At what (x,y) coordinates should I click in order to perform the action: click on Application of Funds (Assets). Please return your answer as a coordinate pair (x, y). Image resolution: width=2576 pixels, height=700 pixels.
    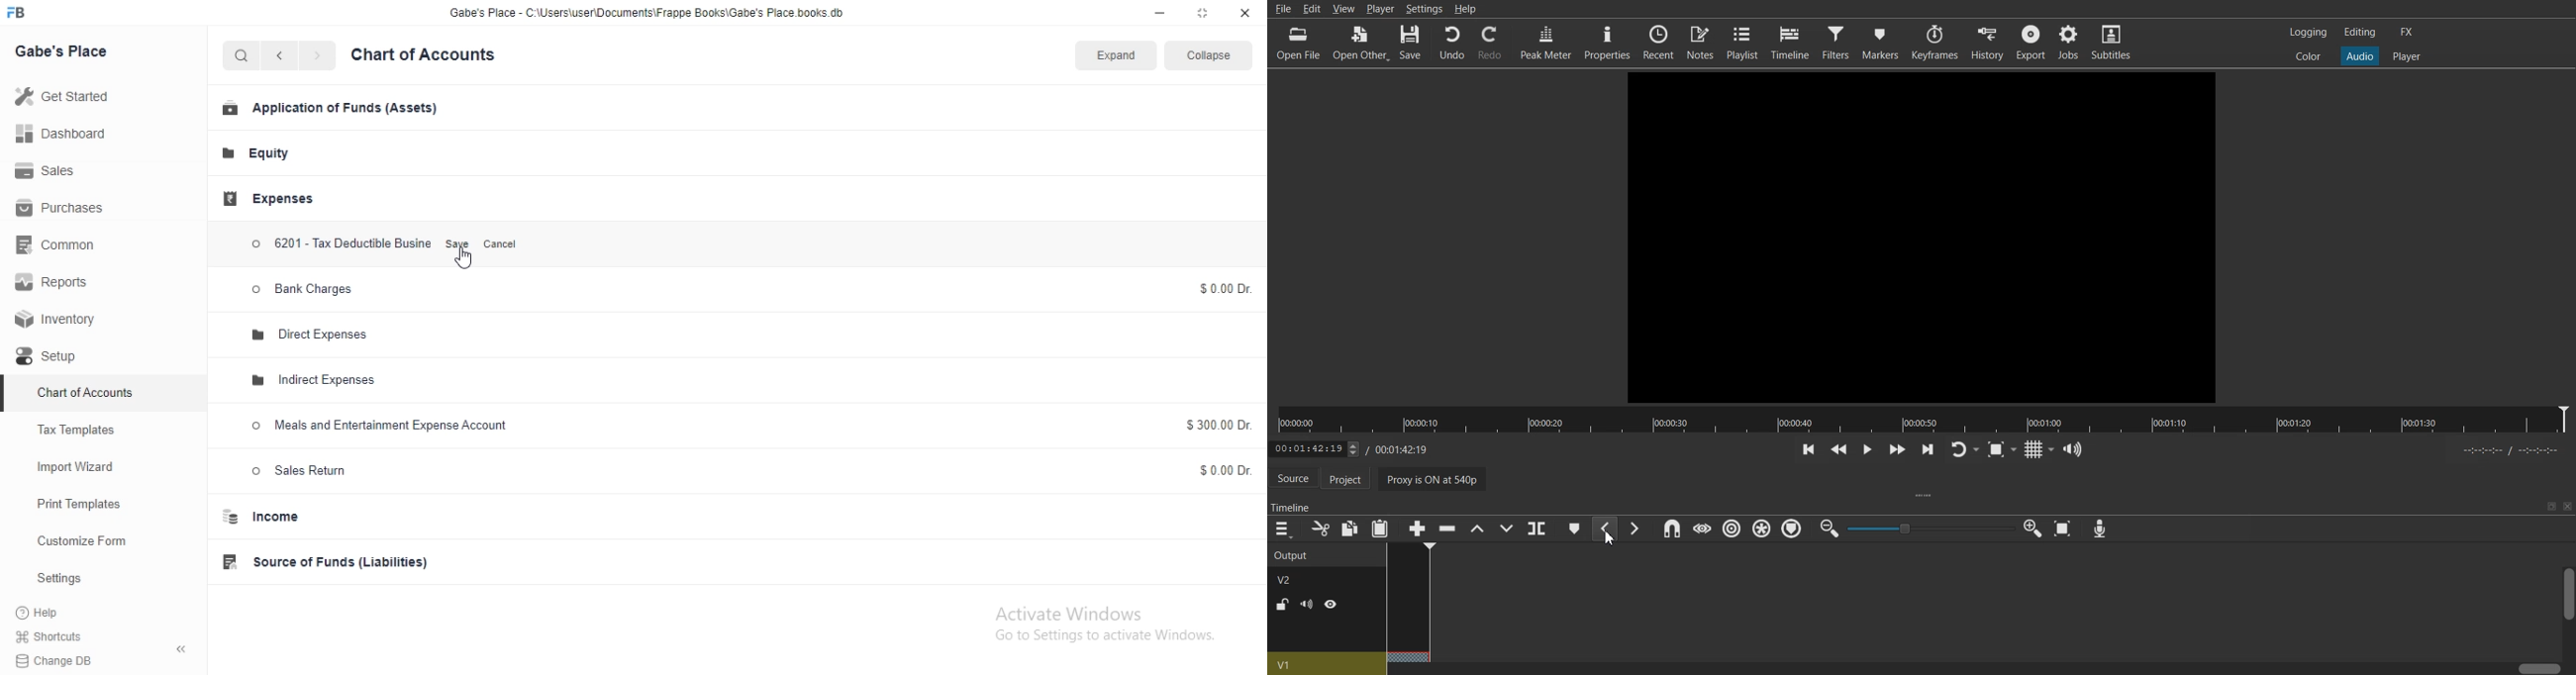
    Looking at the image, I should click on (329, 110).